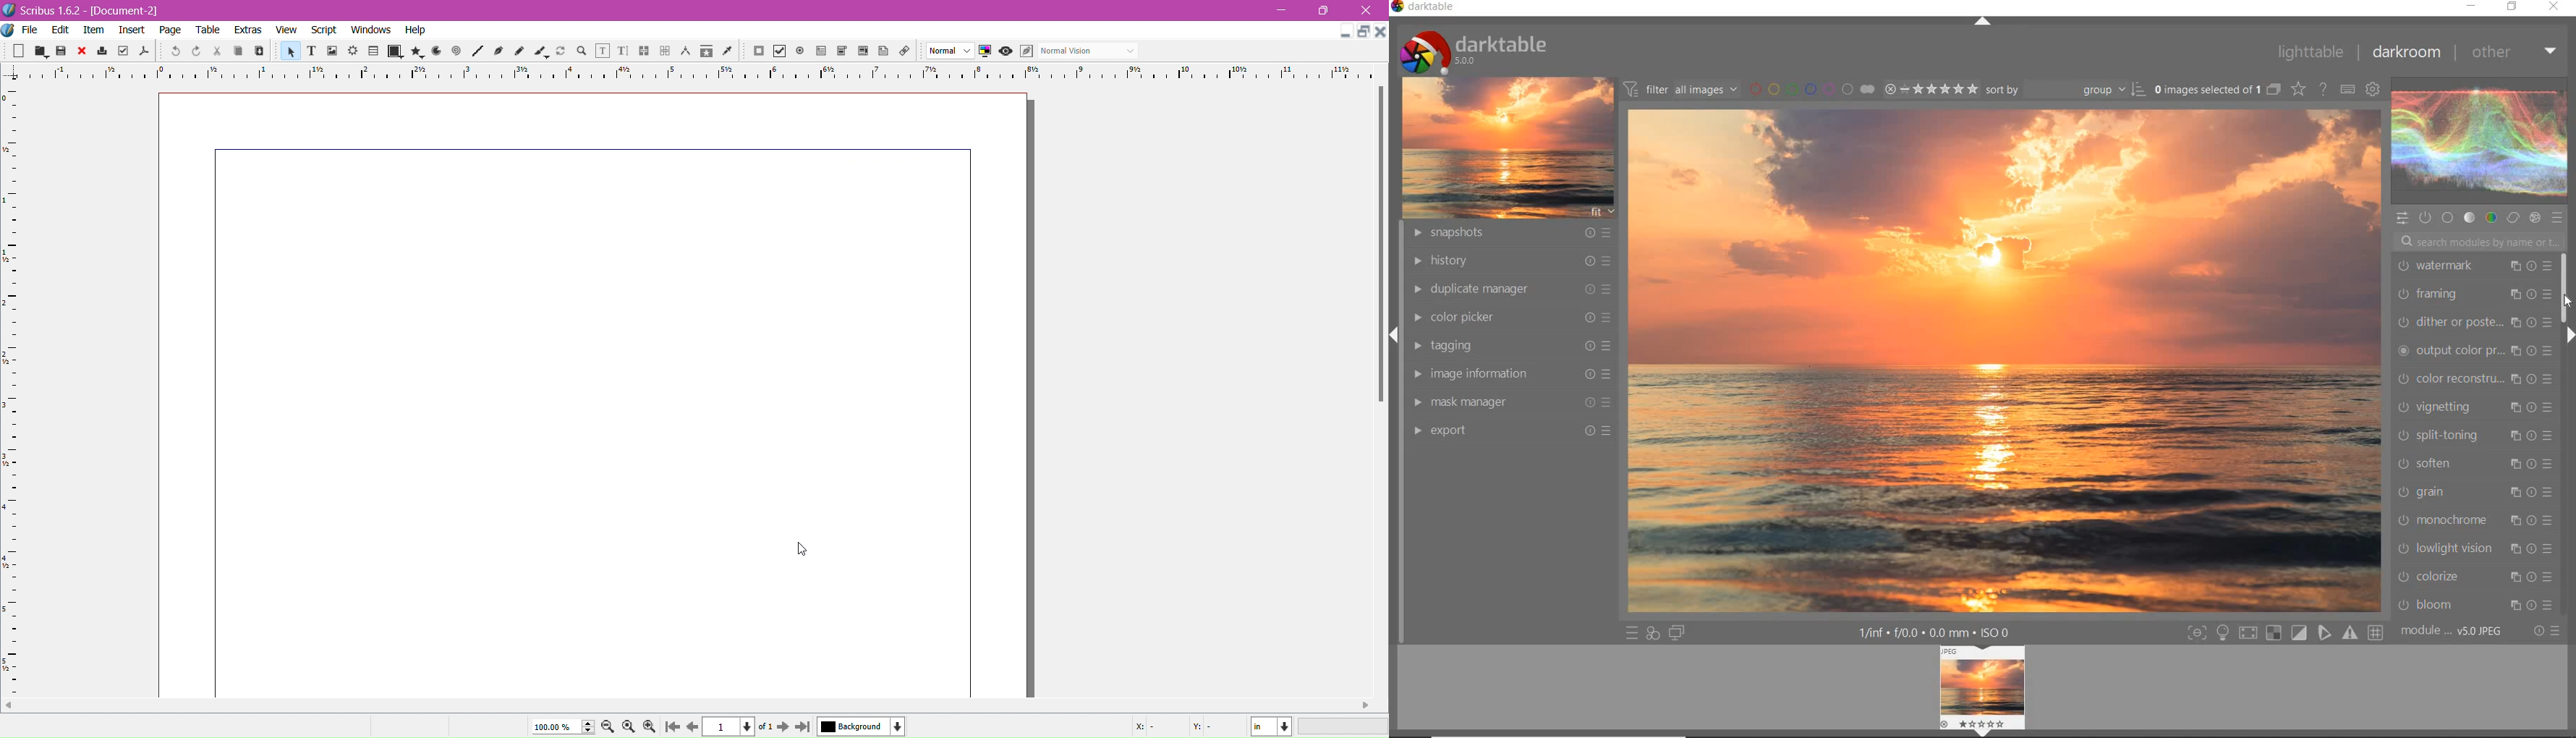 The height and width of the screenshot is (756, 2576). What do you see at coordinates (498, 53) in the screenshot?
I see `icon` at bounding box center [498, 53].